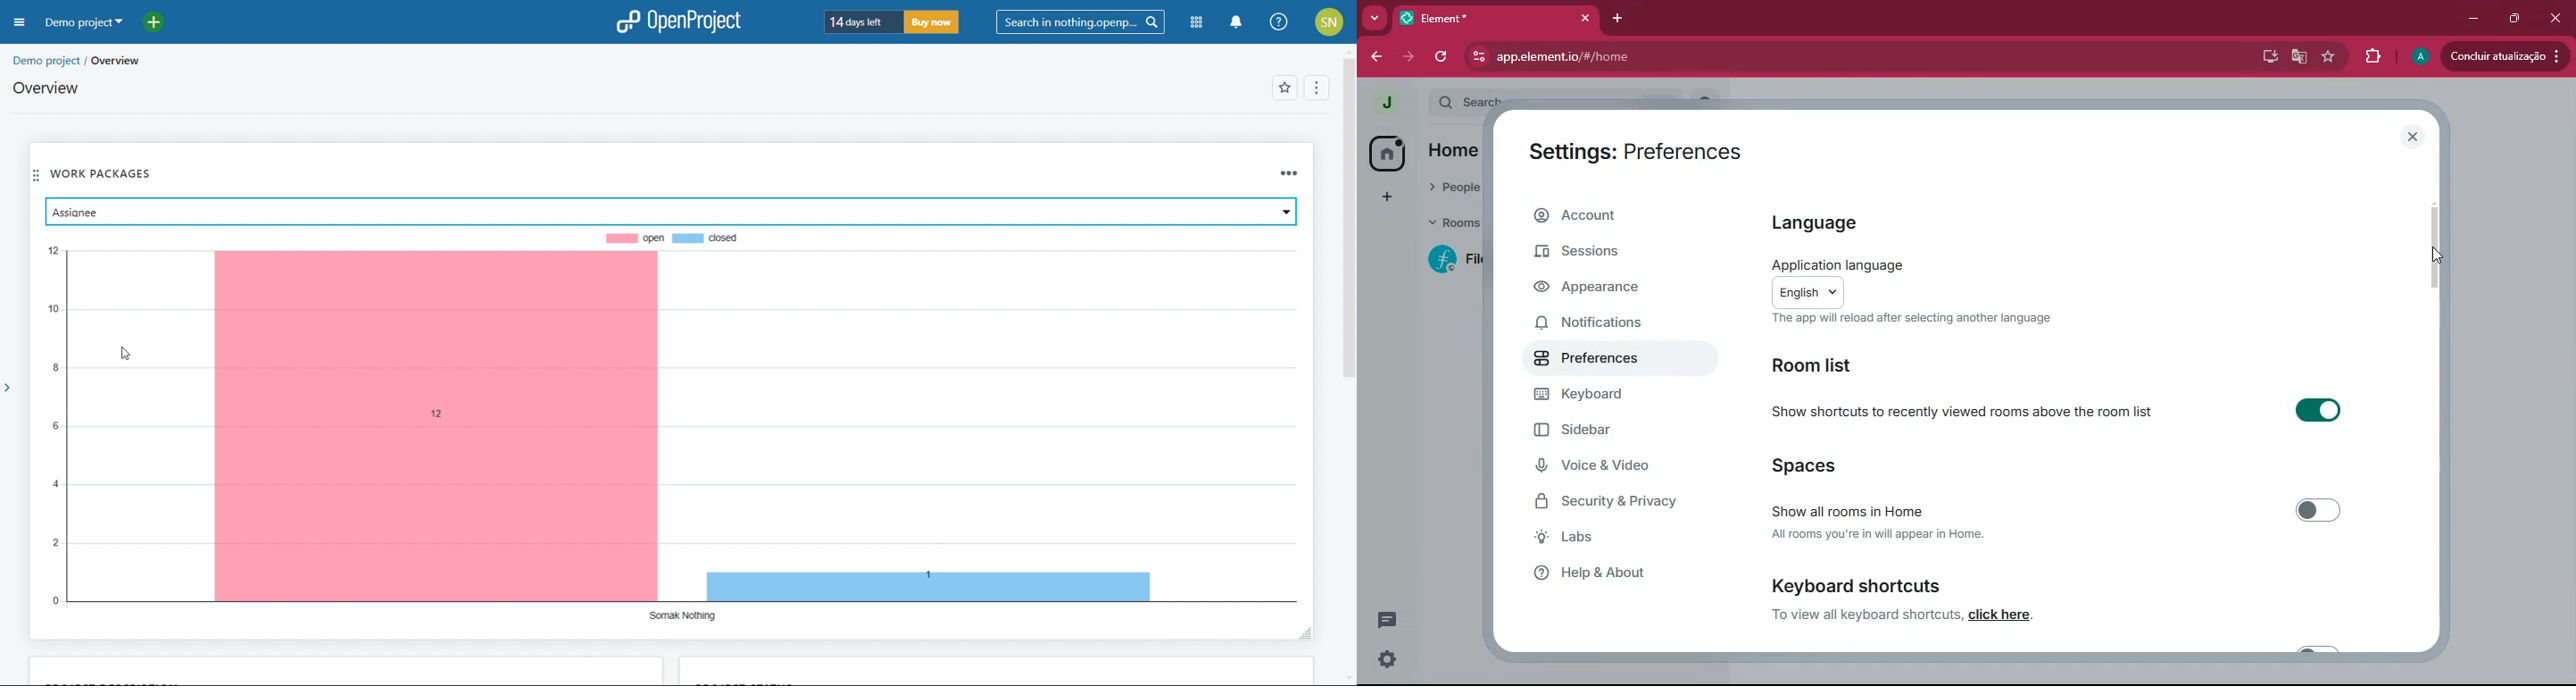  I want to click on nottifications, so click(1237, 23).